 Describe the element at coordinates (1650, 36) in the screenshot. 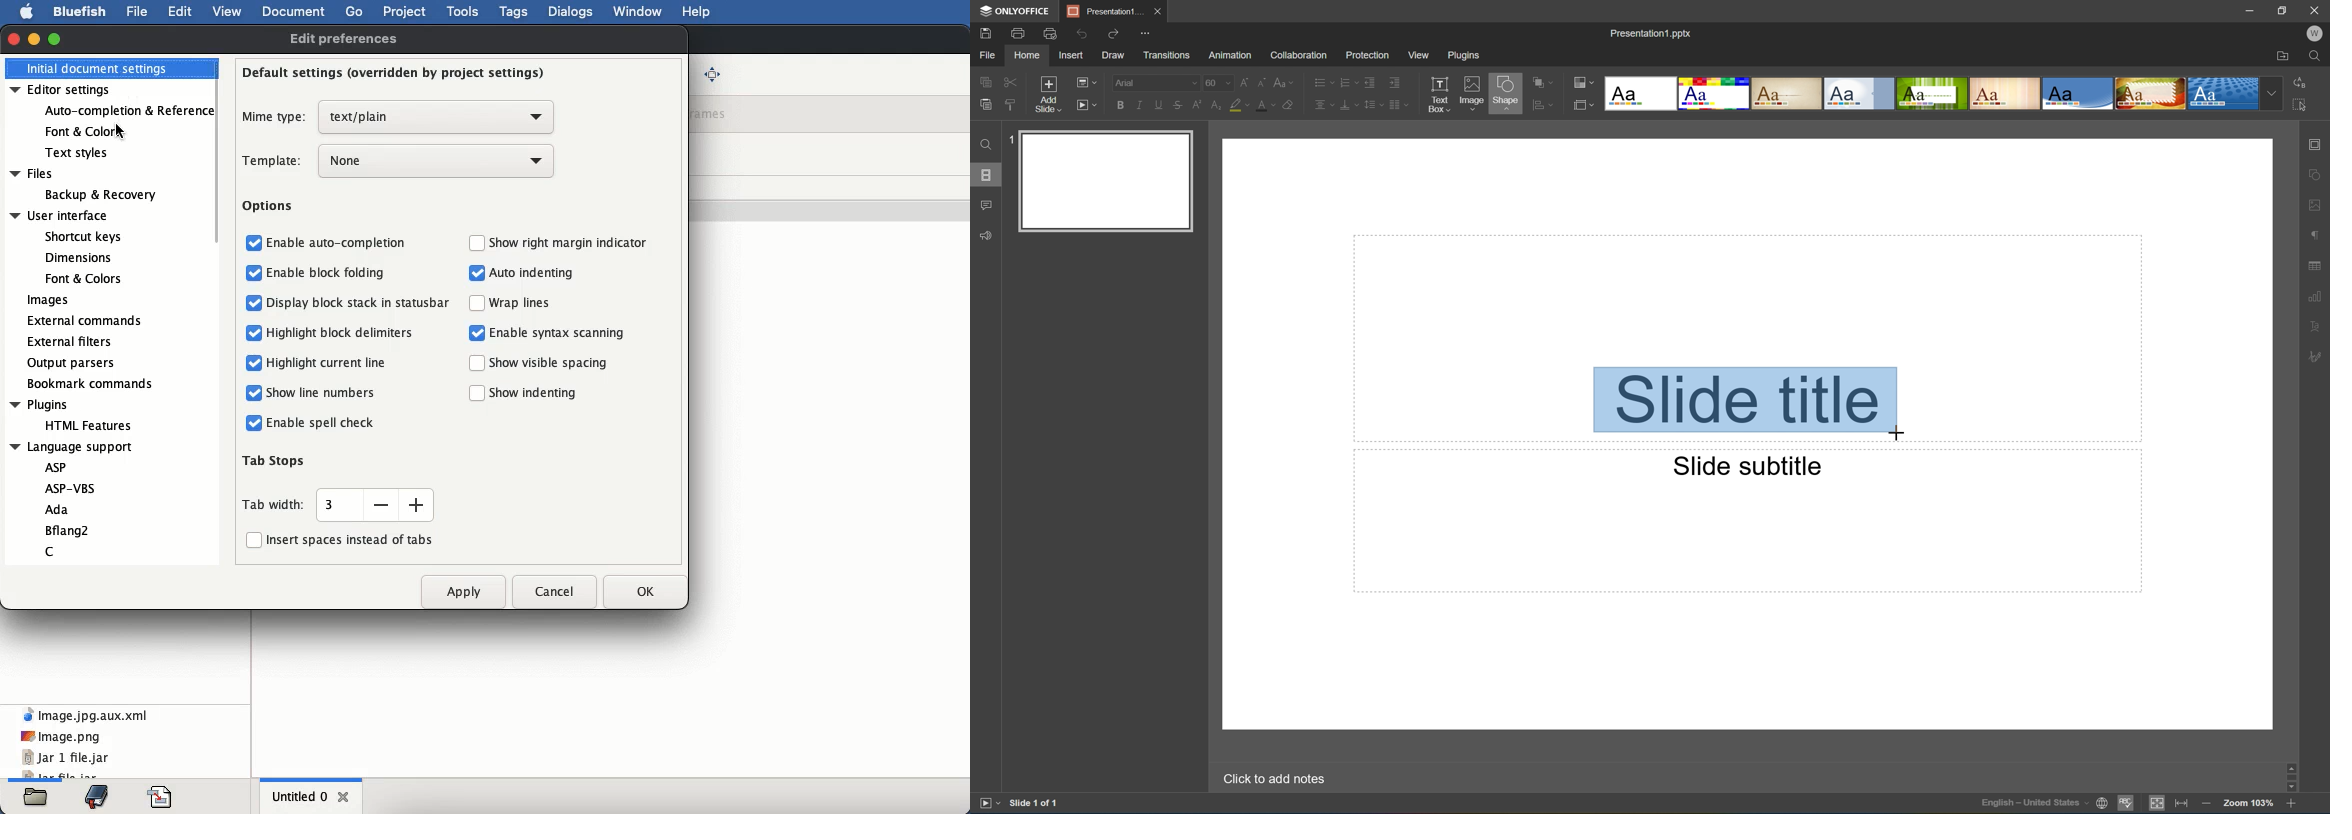

I see `Presentation1.pptx` at that location.